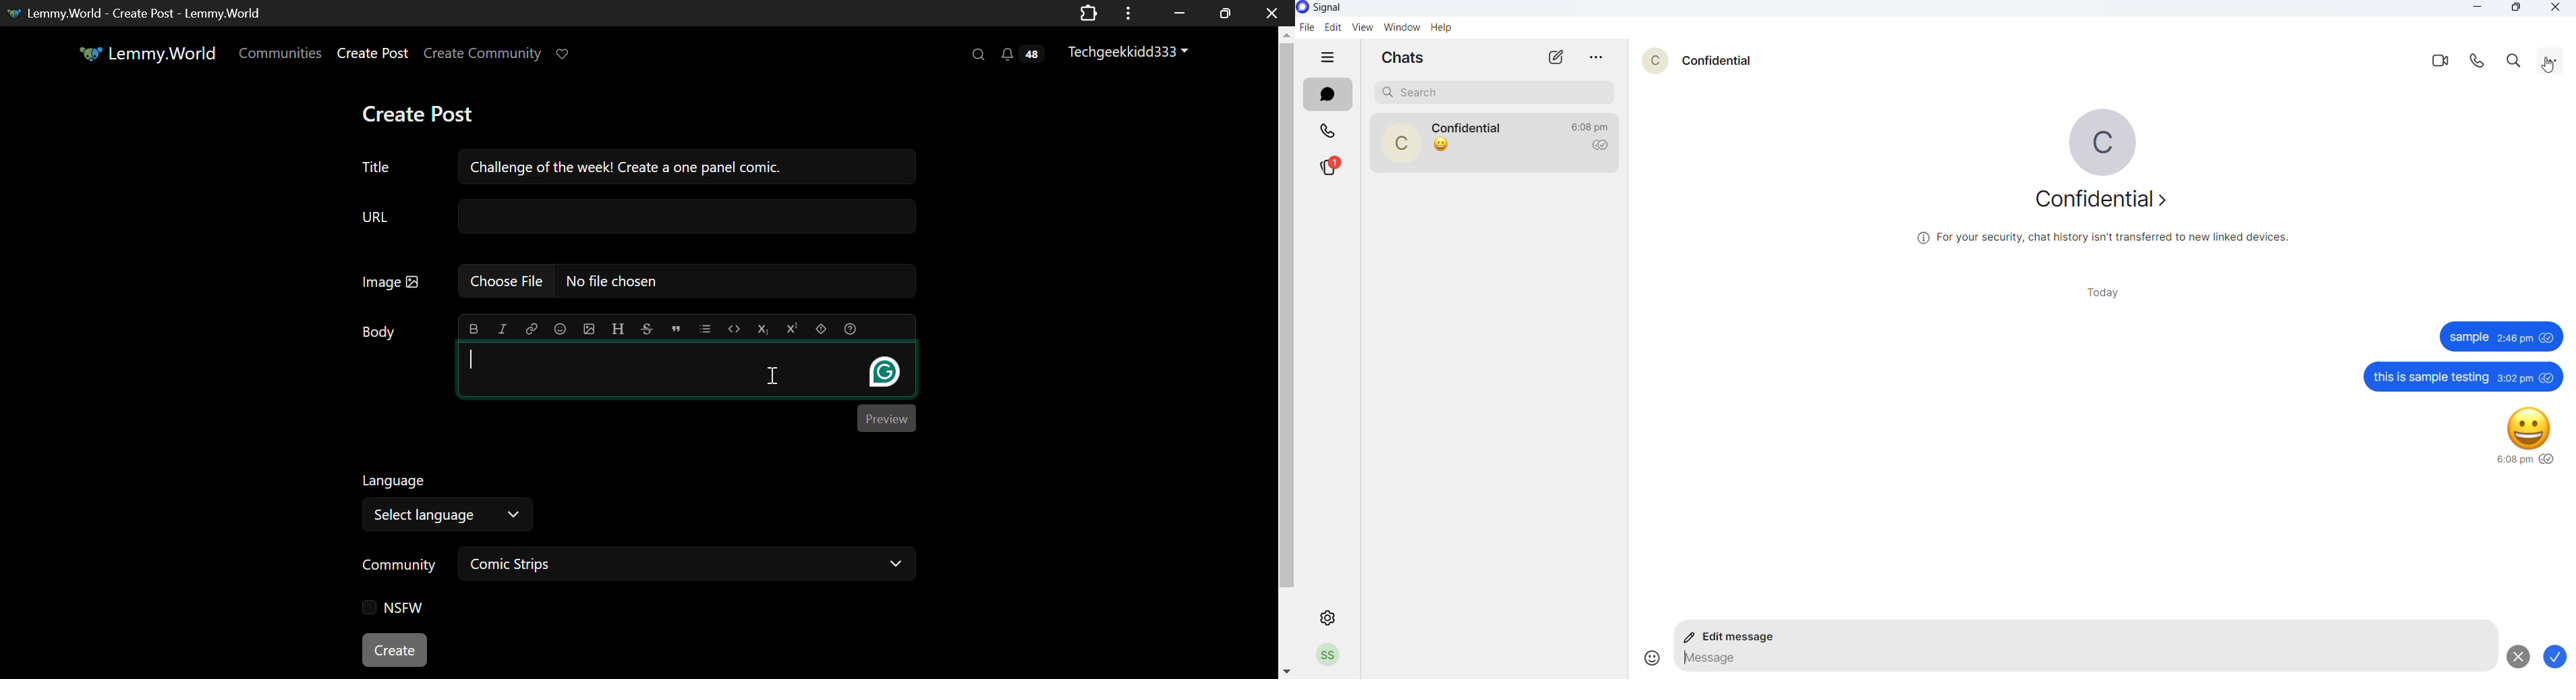 This screenshot has height=700, width=2576. What do you see at coordinates (636, 220) in the screenshot?
I see `URL` at bounding box center [636, 220].